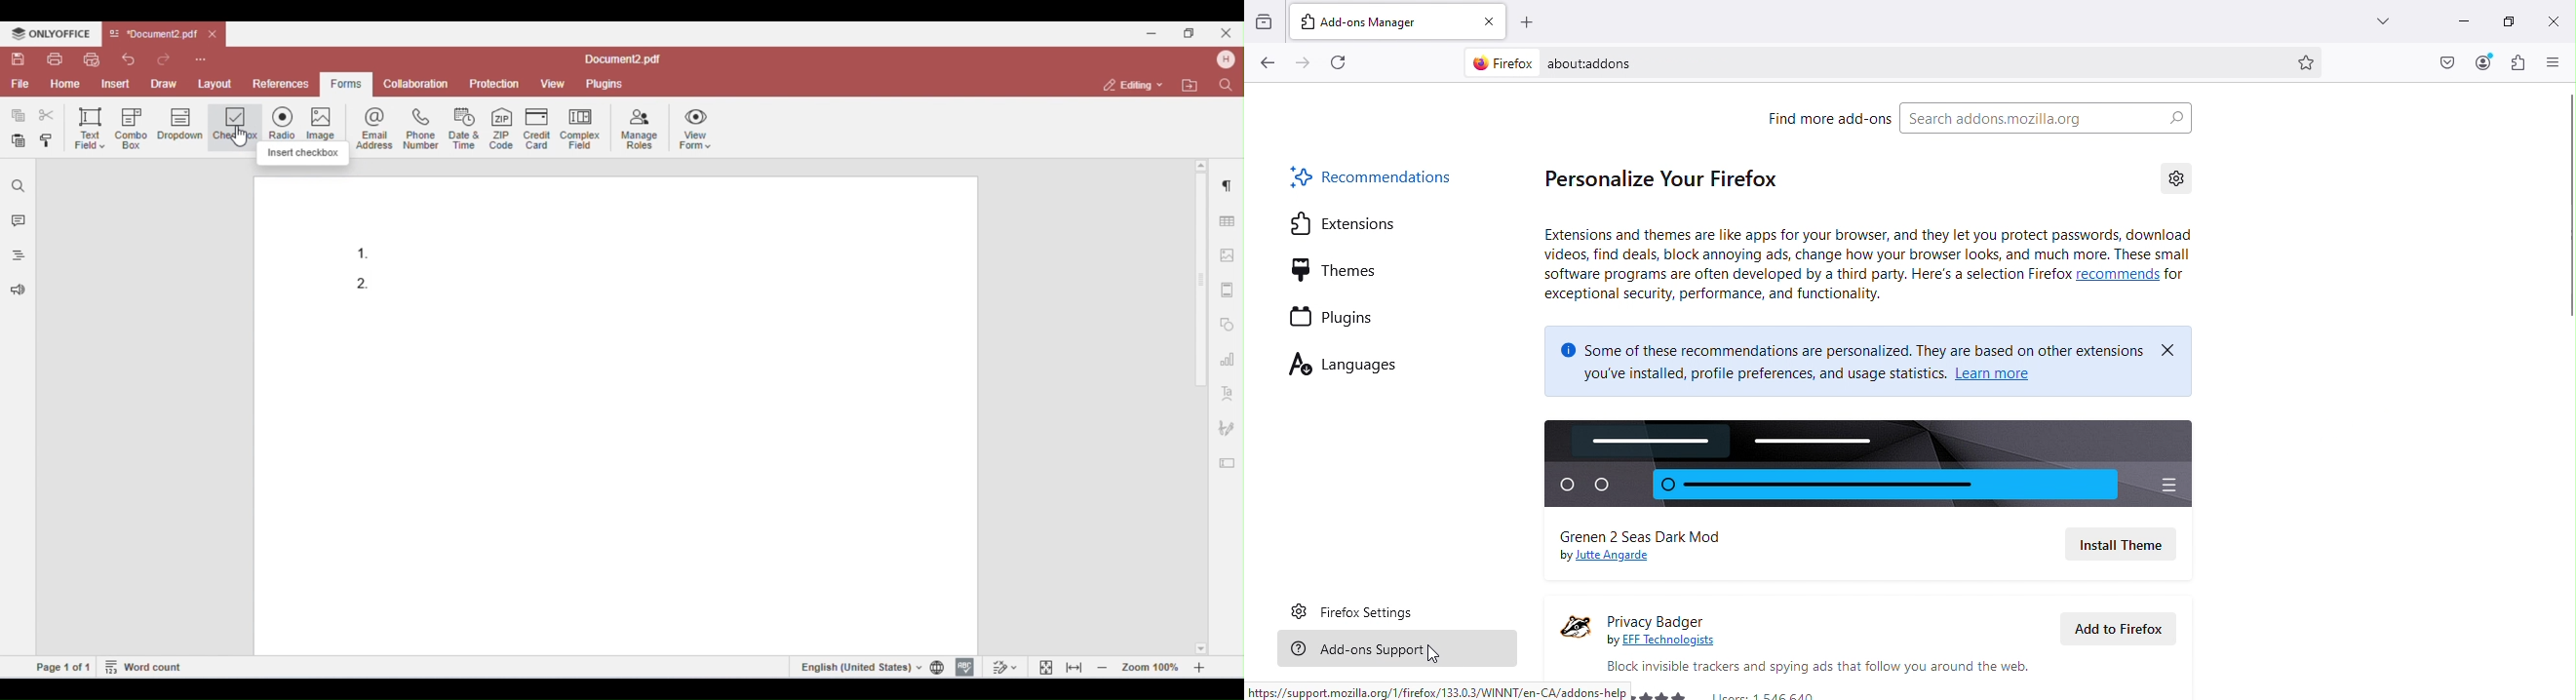 The width and height of the screenshot is (2576, 700). Describe the element at coordinates (1920, 63) in the screenshot. I see `Address bar` at that location.